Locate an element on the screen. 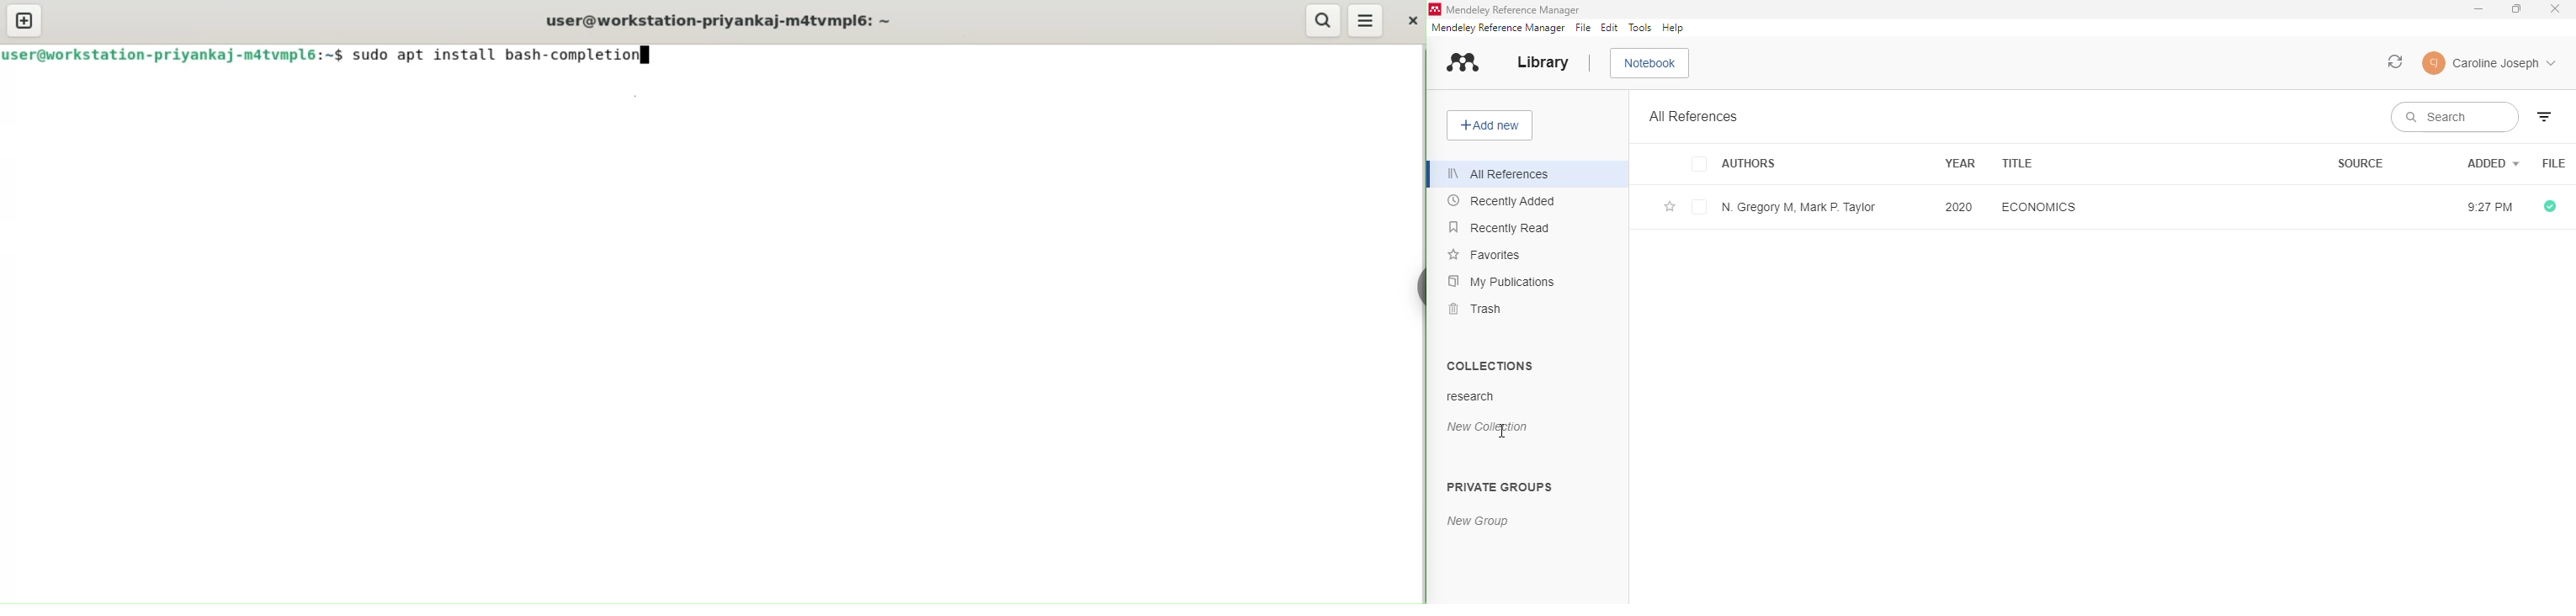  notebook is located at coordinates (1650, 64).